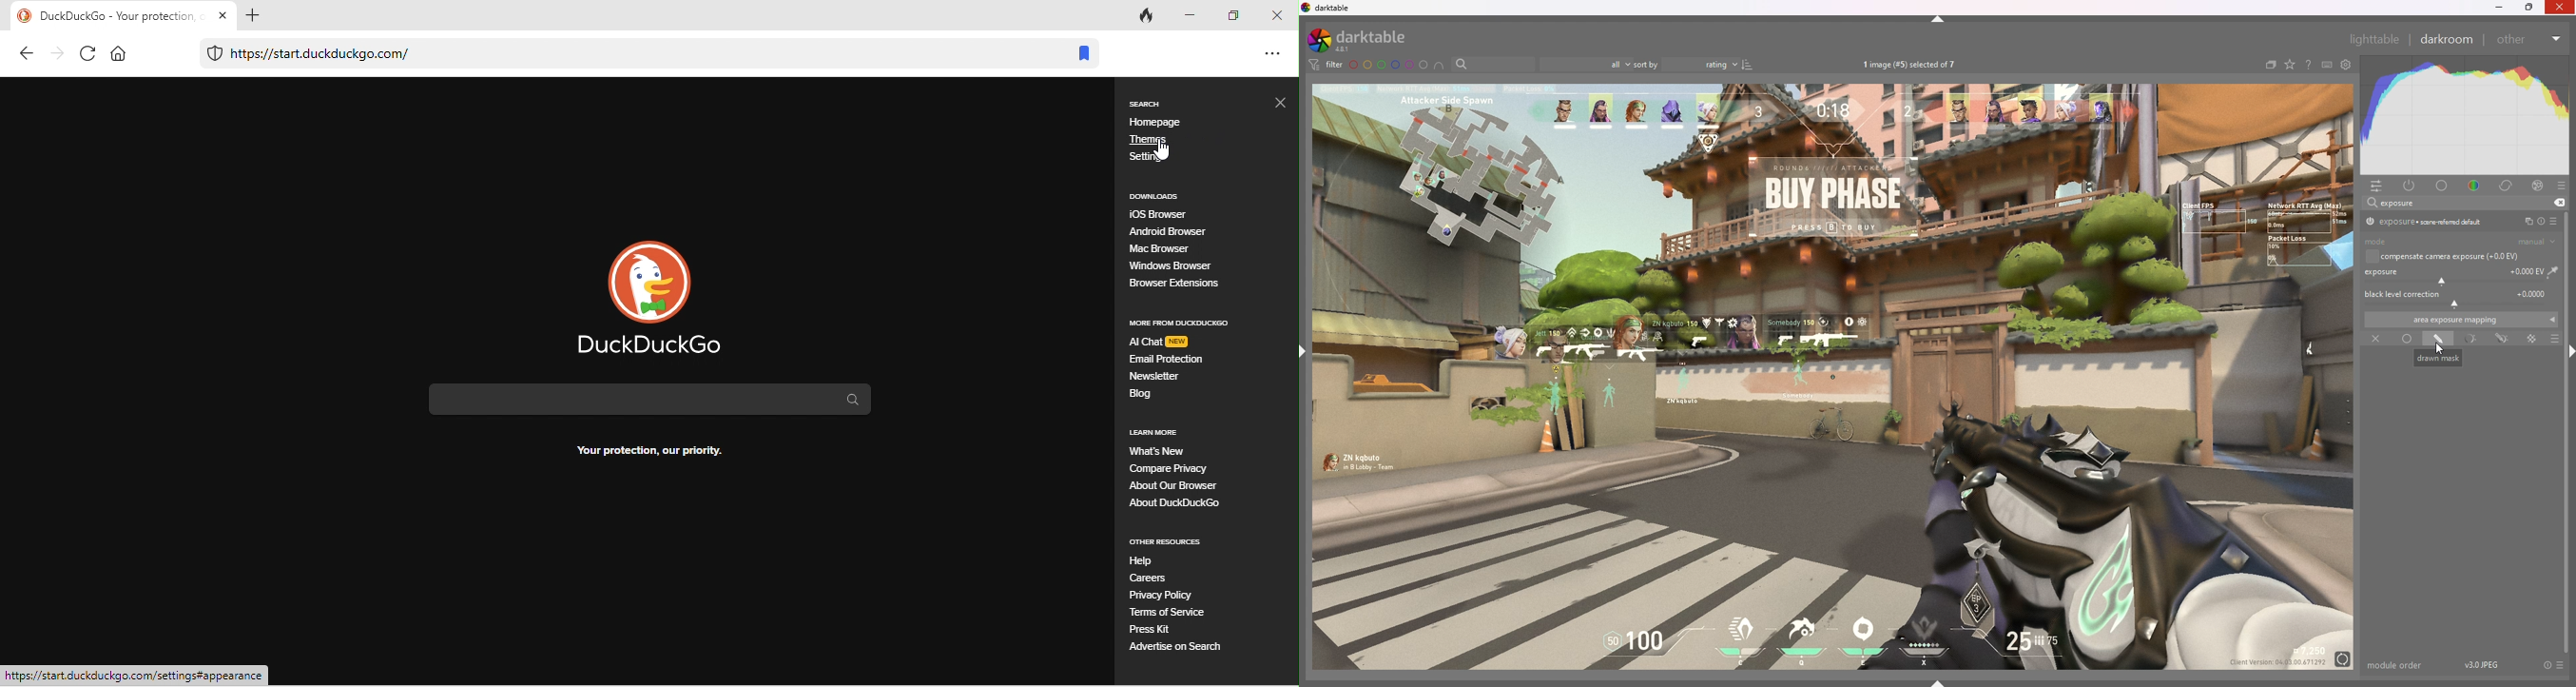 Image resolution: width=2576 pixels, height=700 pixels. I want to click on close, so click(1278, 98).